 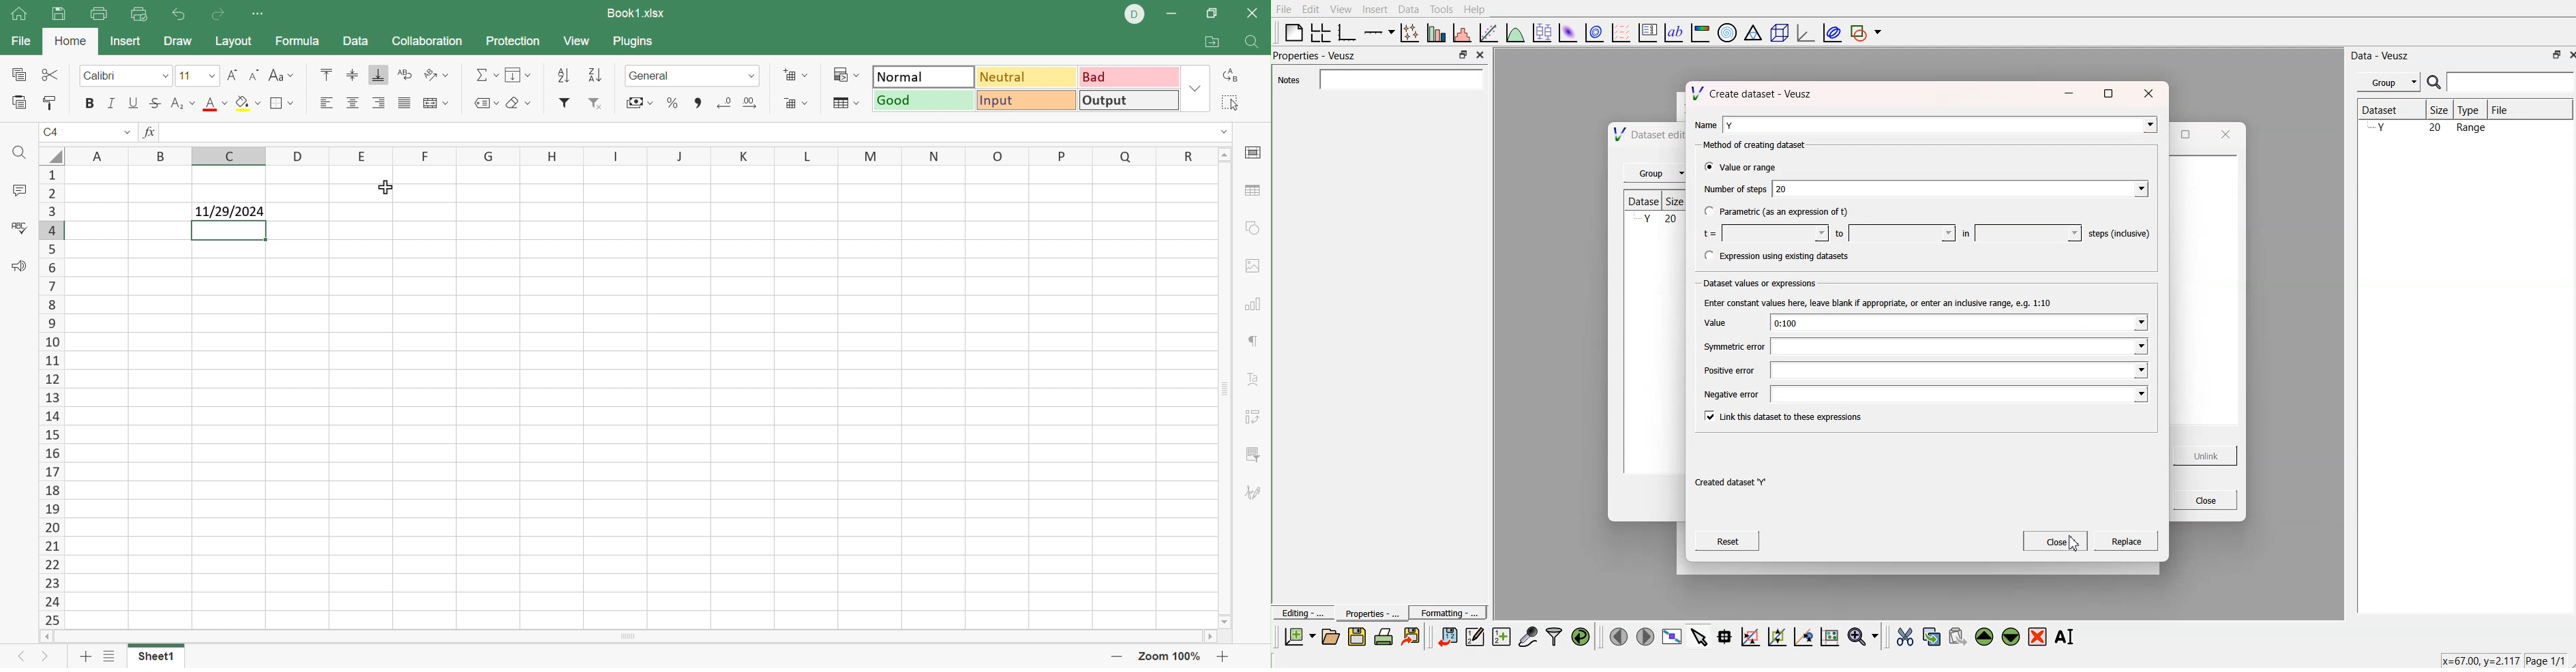 I want to click on Book1.xlsx, so click(x=637, y=12).